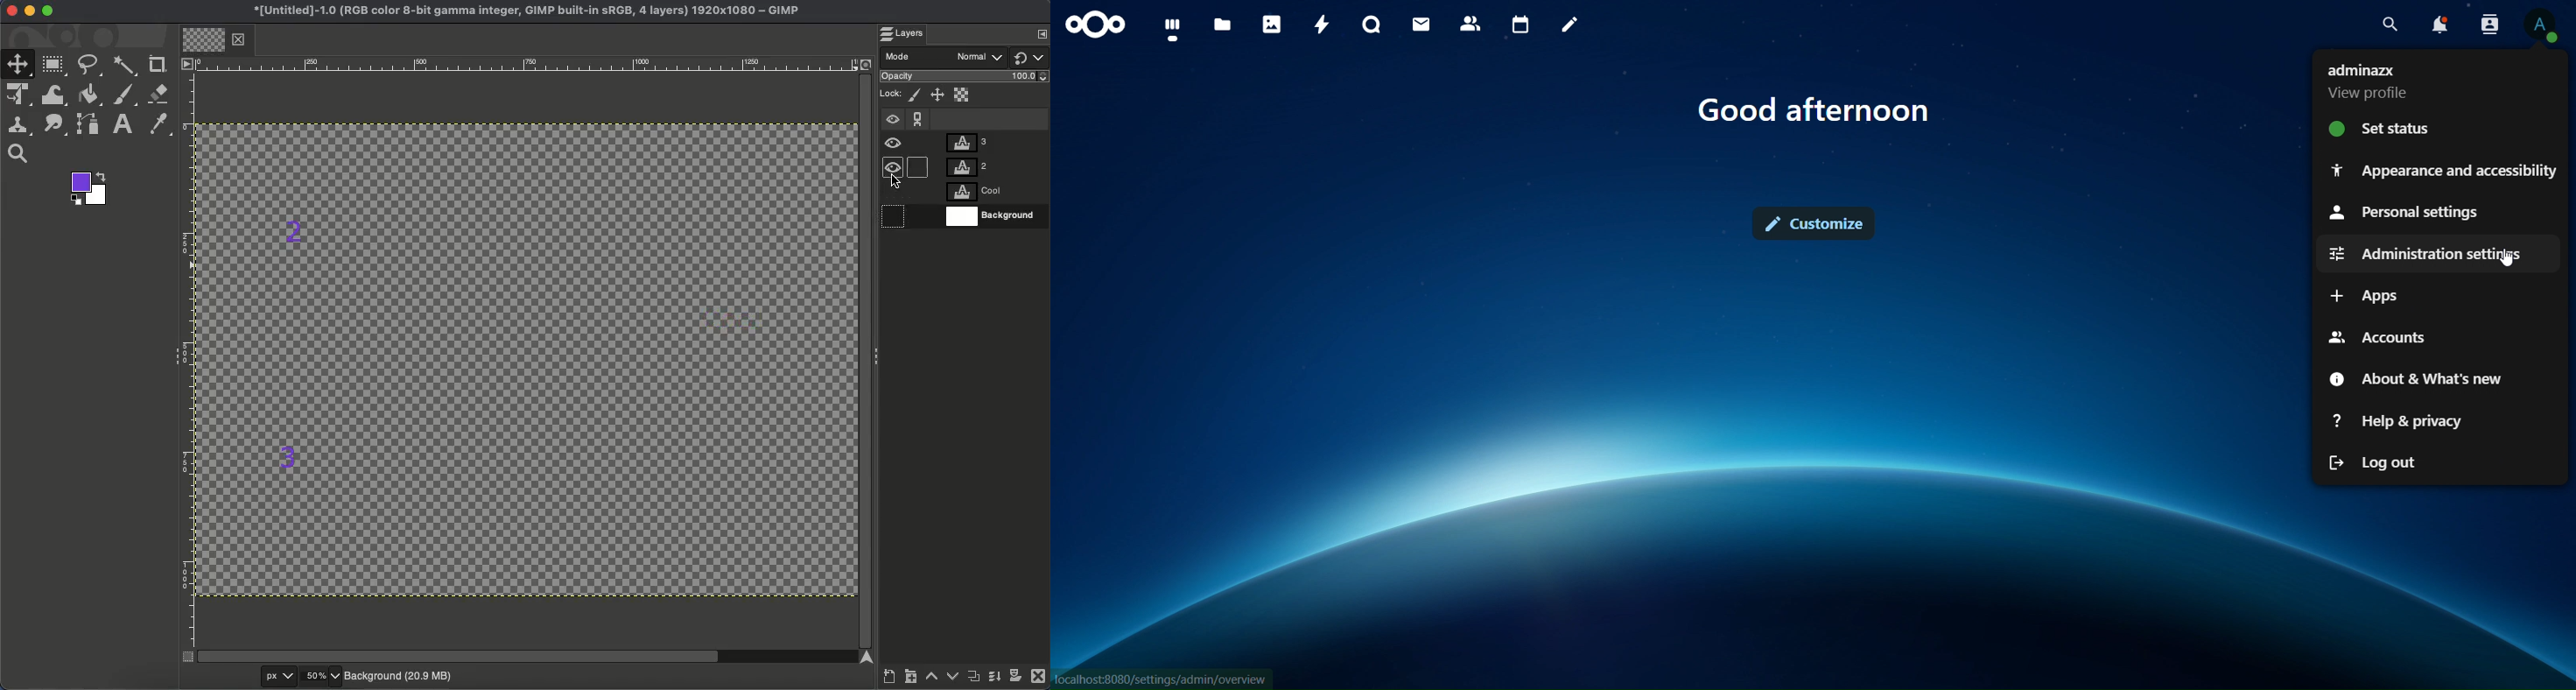 This screenshot has height=700, width=2576. I want to click on Search, so click(18, 154).